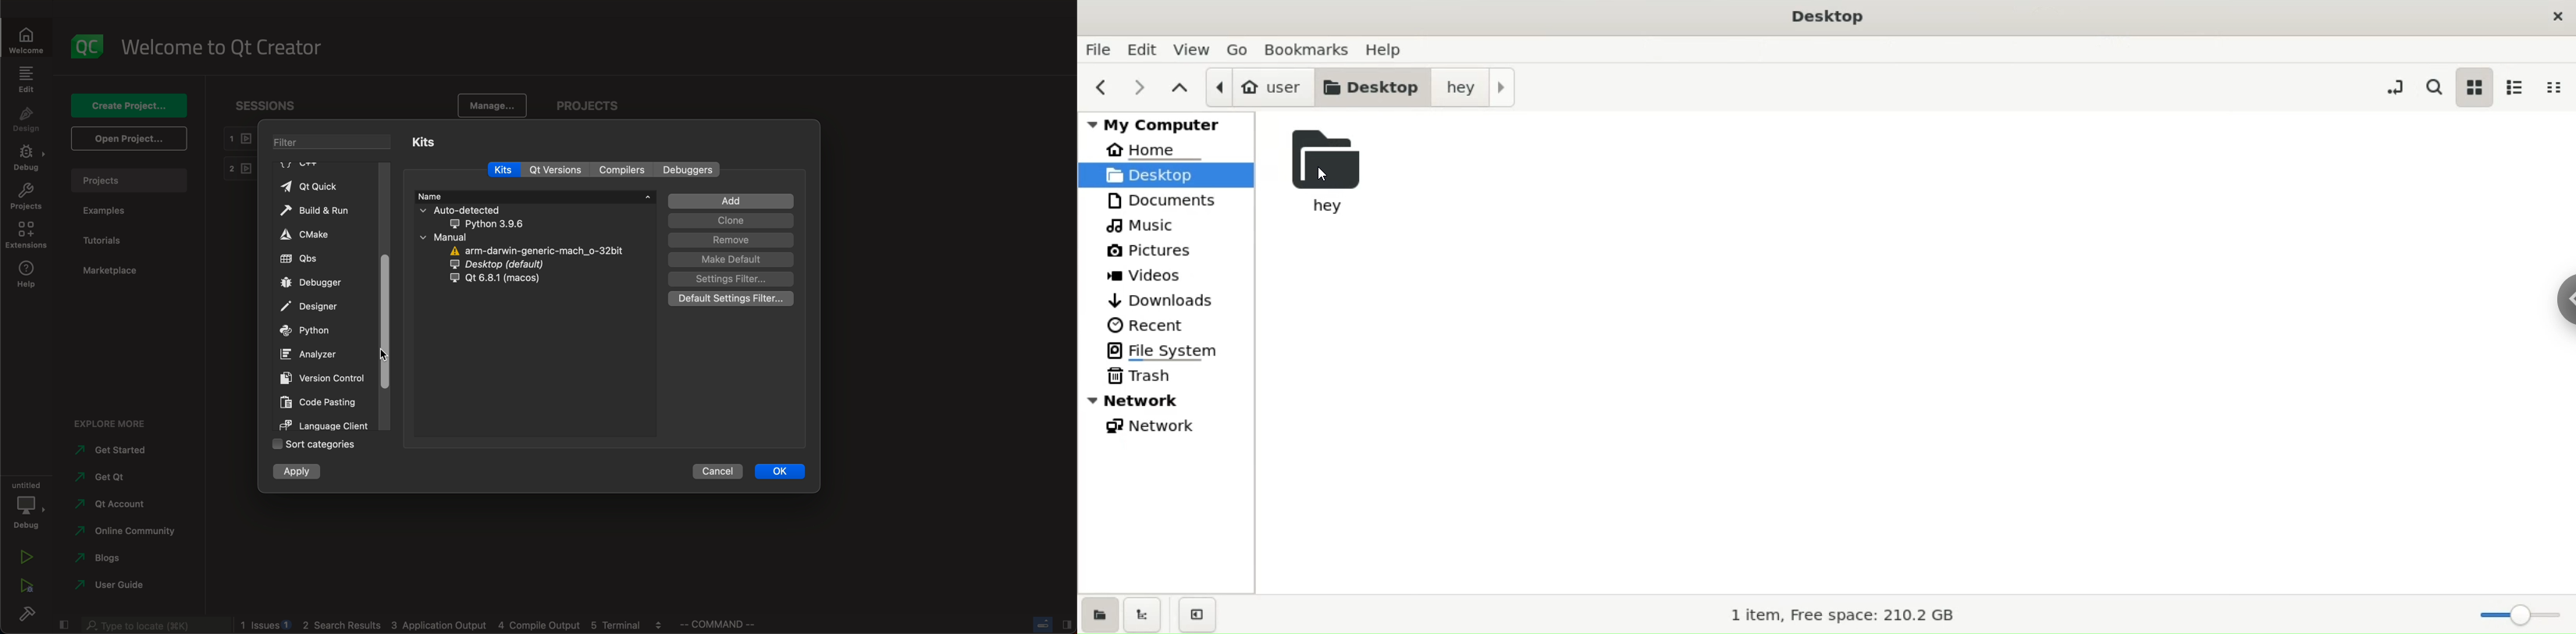 This screenshot has height=644, width=2576. Describe the element at coordinates (25, 197) in the screenshot. I see `projects` at that location.